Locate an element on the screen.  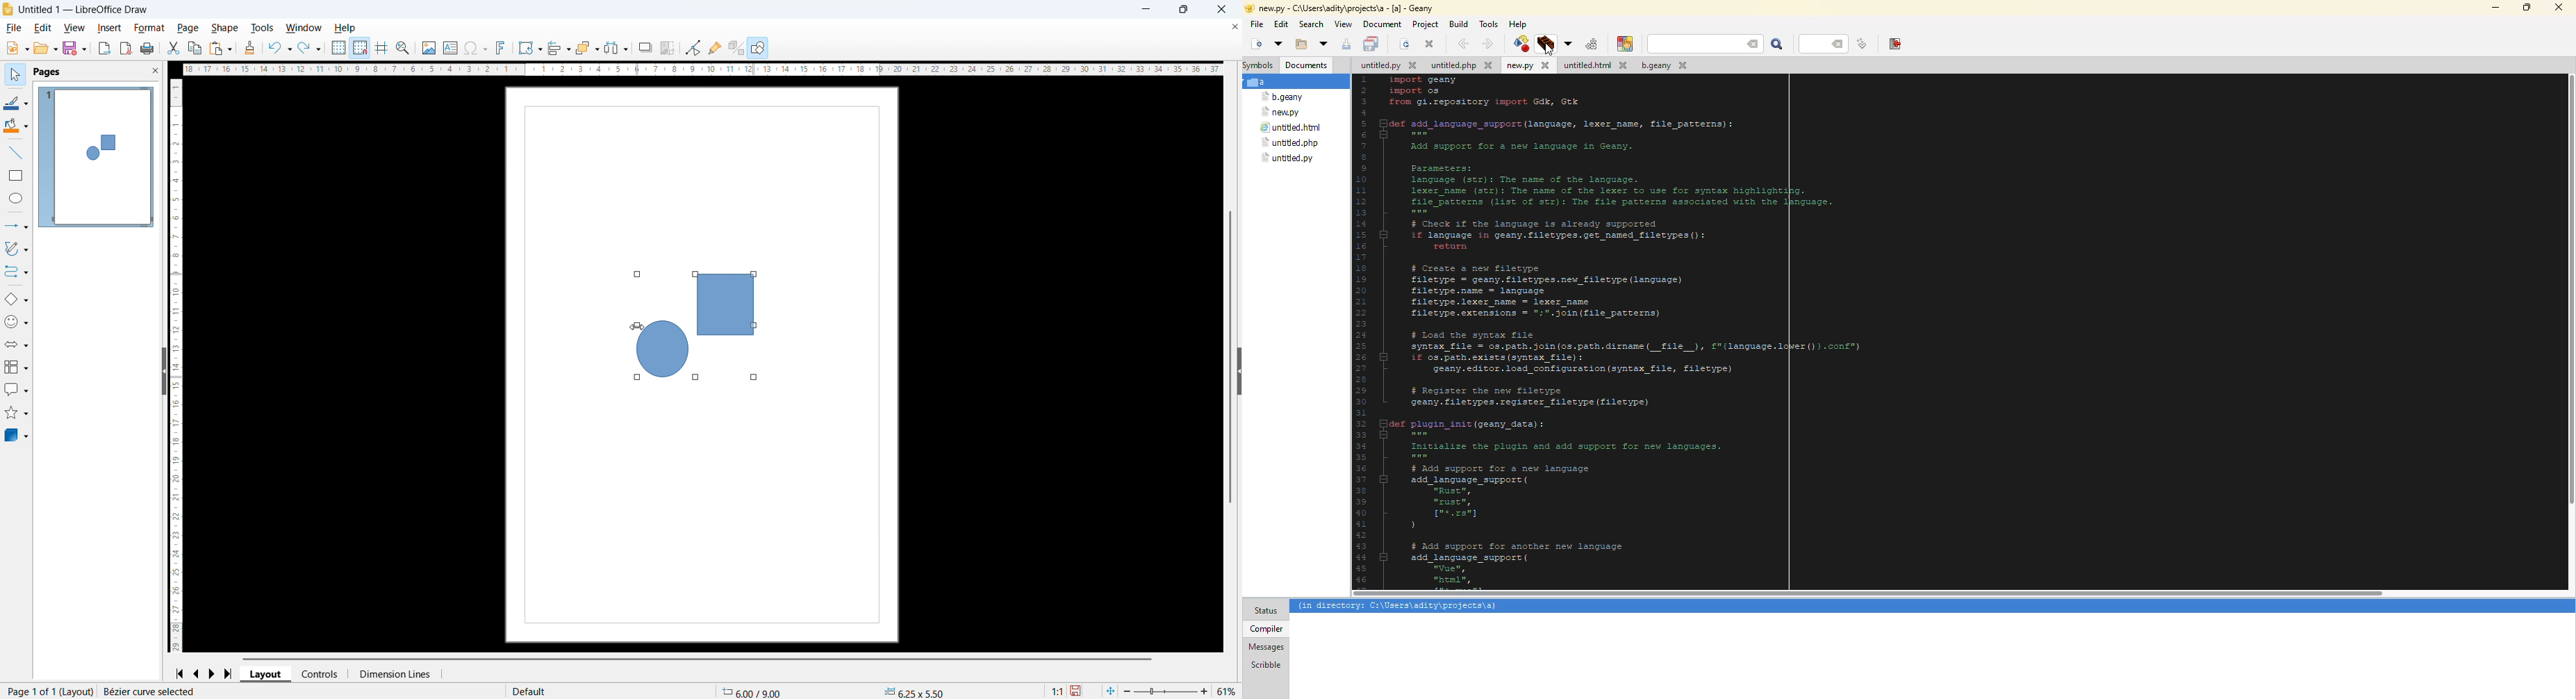
Rectangle  is located at coordinates (16, 175).